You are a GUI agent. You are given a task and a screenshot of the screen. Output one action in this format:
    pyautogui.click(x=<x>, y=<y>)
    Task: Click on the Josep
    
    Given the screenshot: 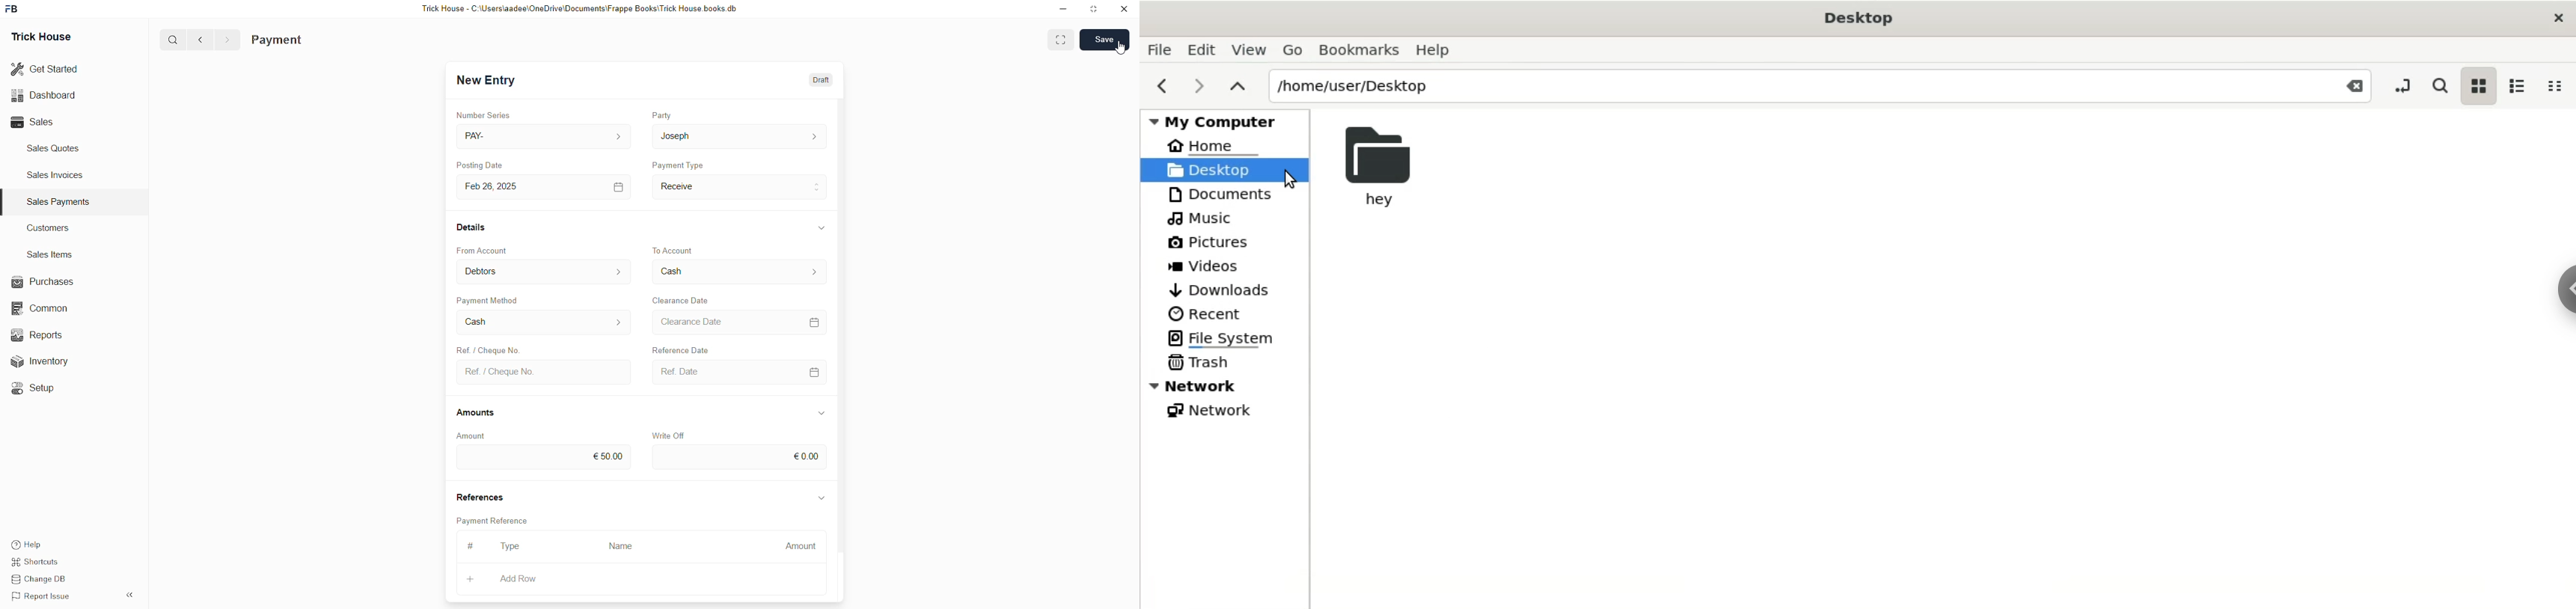 What is the action you would take?
    pyautogui.click(x=739, y=136)
    